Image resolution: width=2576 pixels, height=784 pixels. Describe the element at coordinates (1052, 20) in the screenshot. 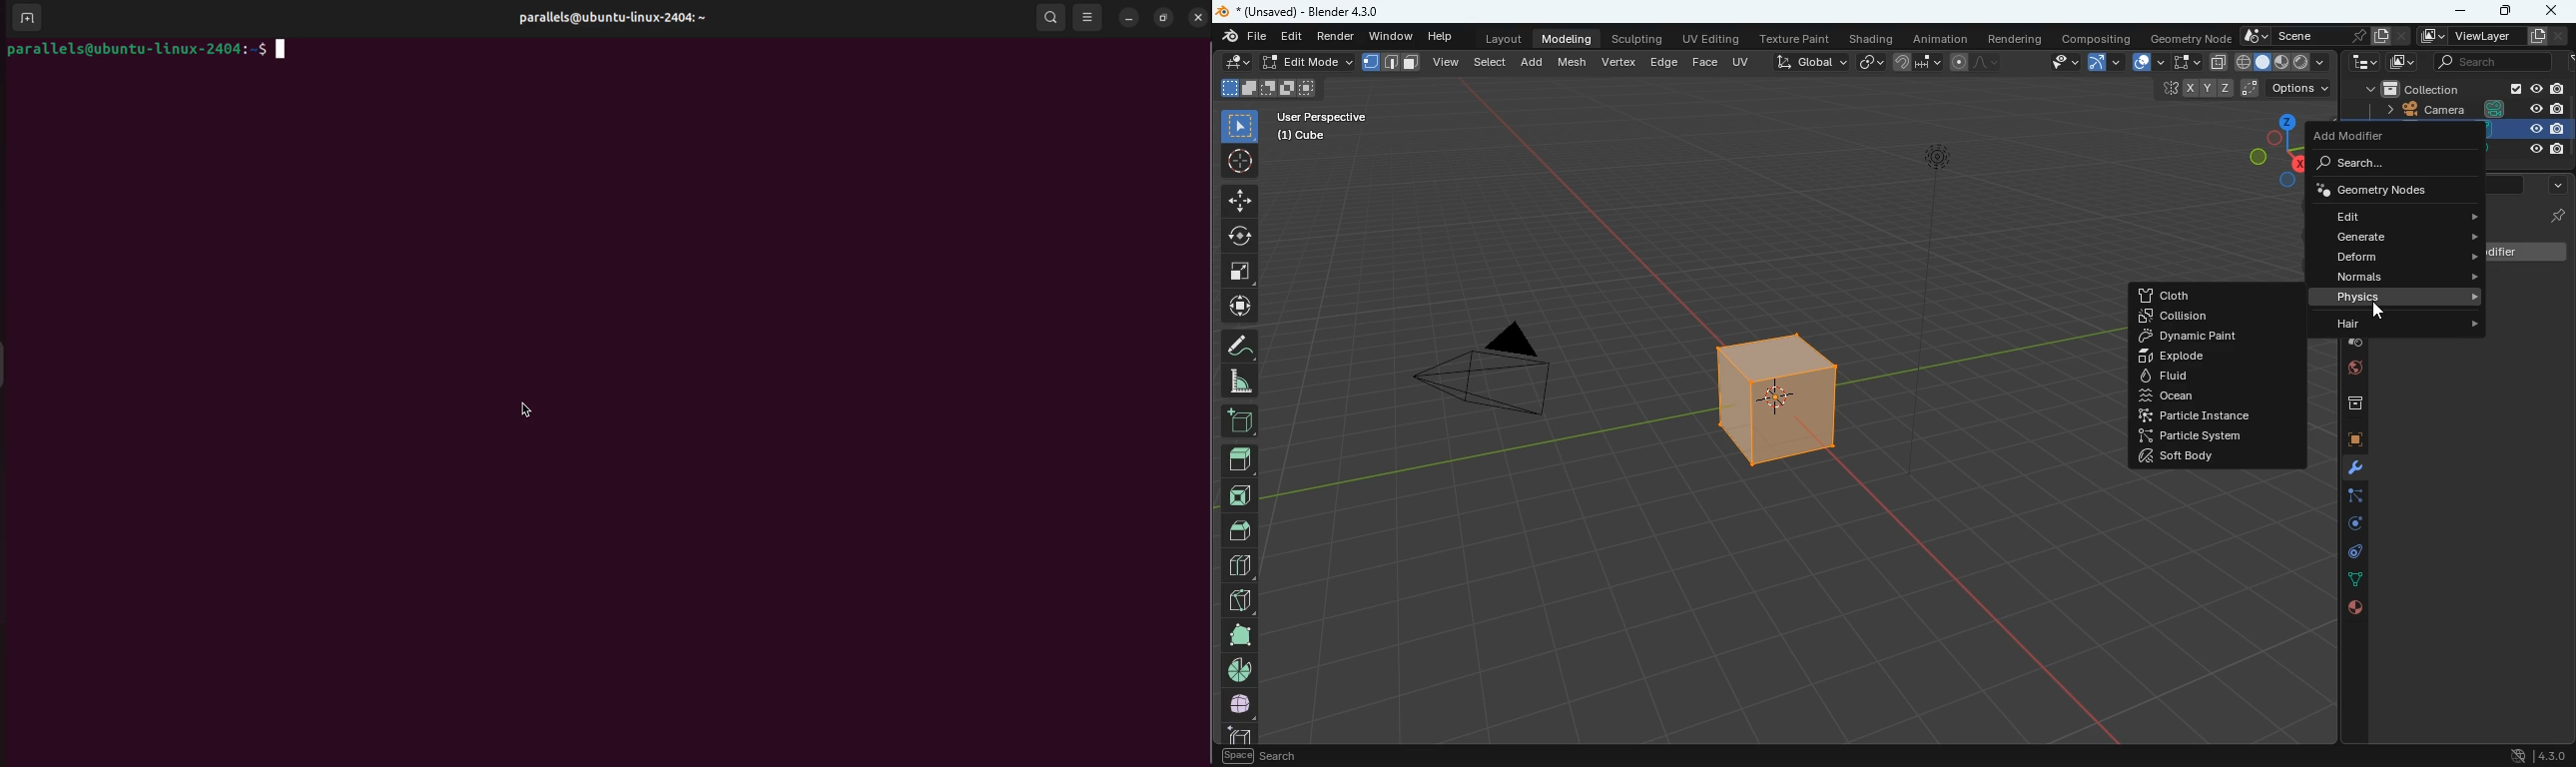

I see `search` at that location.